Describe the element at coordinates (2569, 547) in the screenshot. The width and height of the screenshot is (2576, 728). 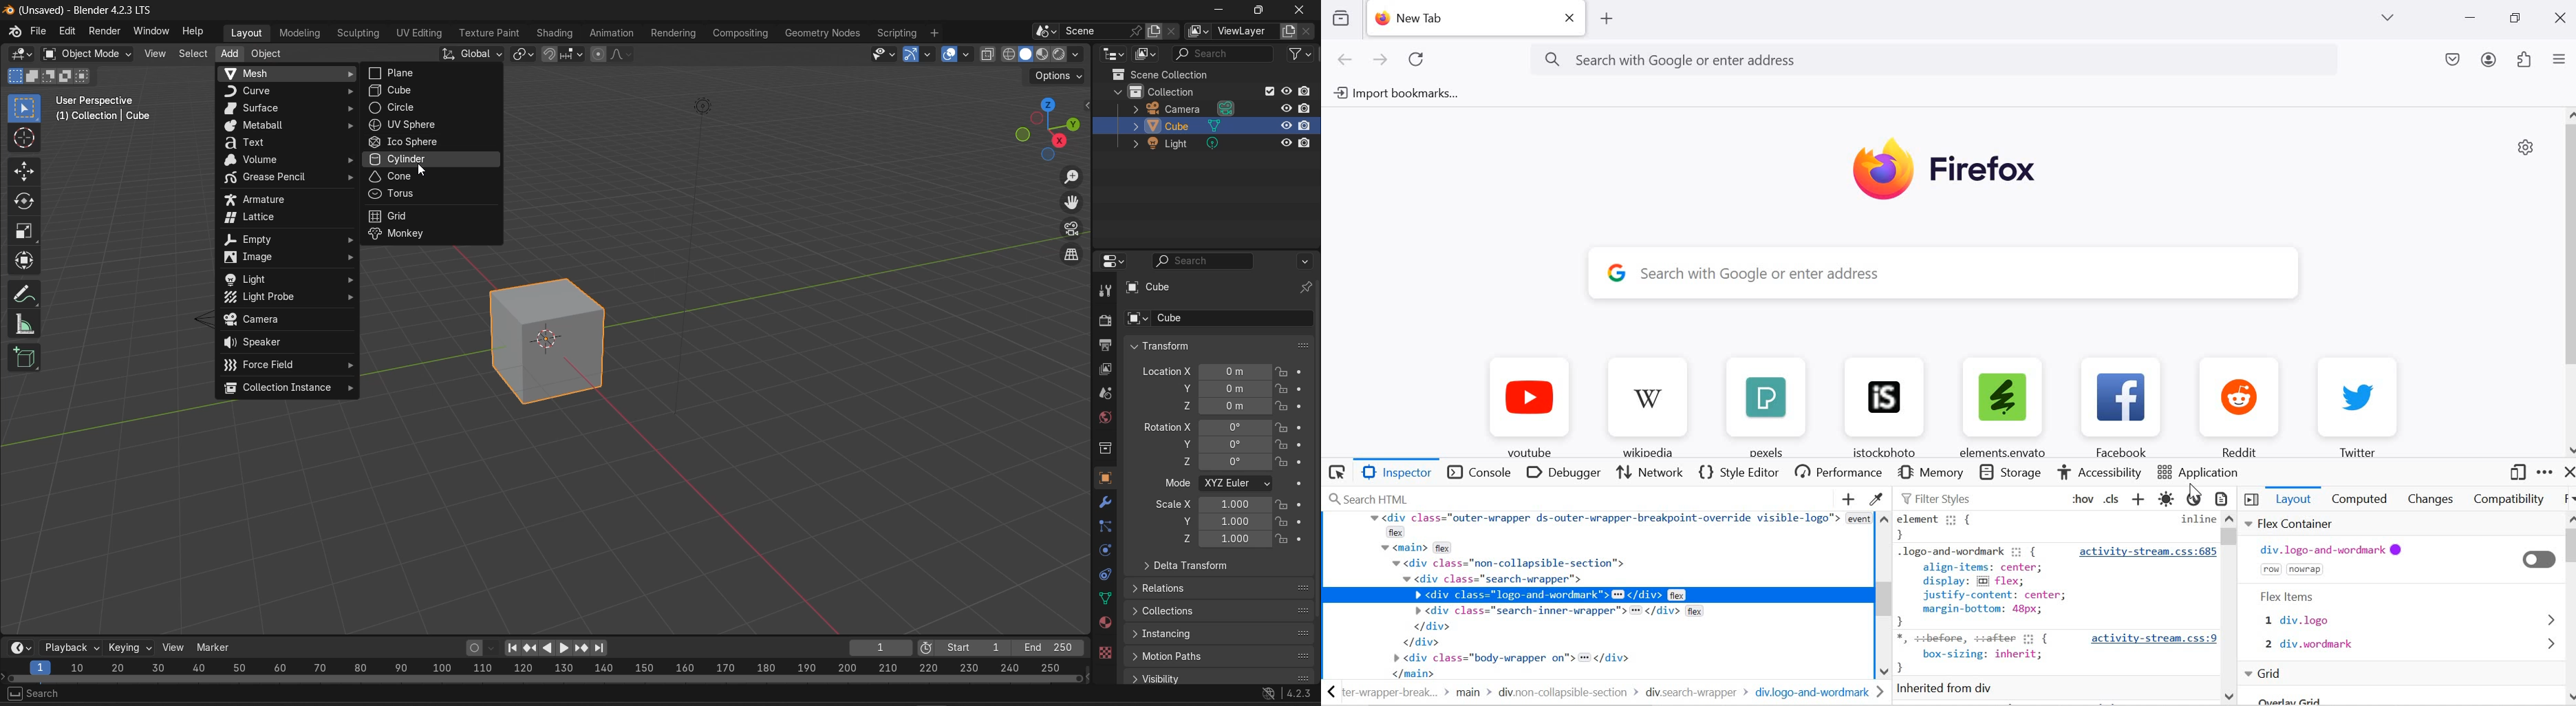
I see `scrollbar` at that location.